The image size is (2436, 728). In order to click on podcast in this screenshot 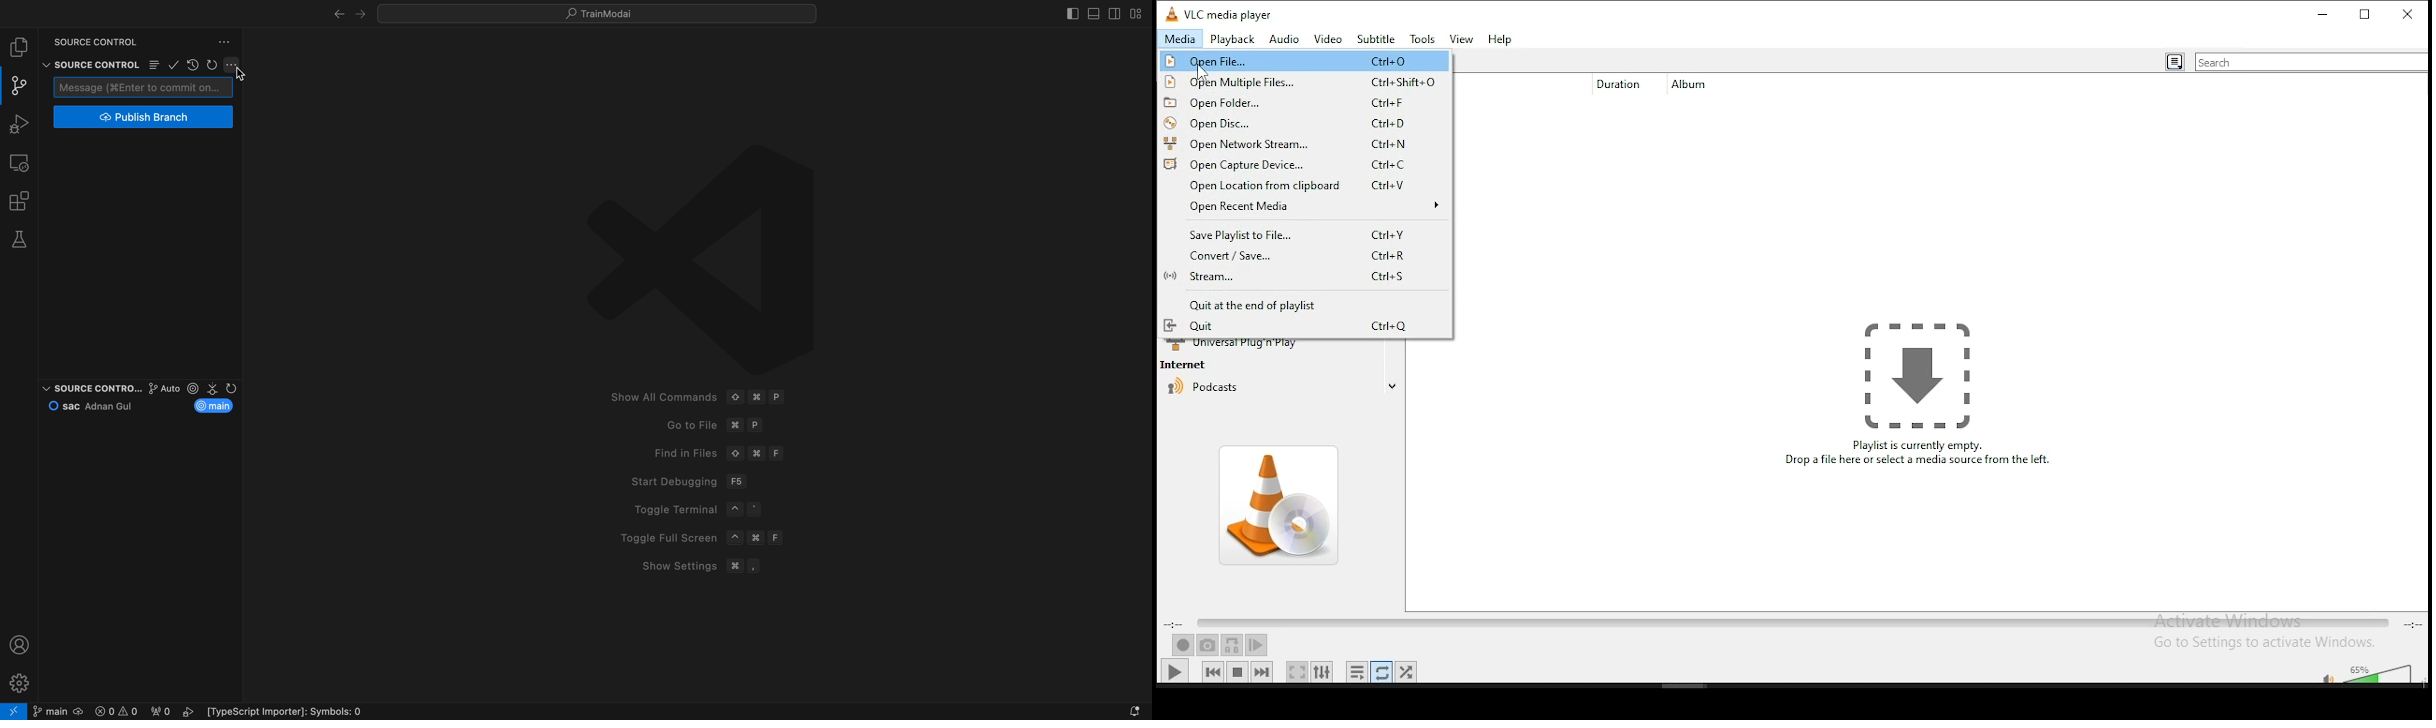, I will do `click(1204, 393)`.